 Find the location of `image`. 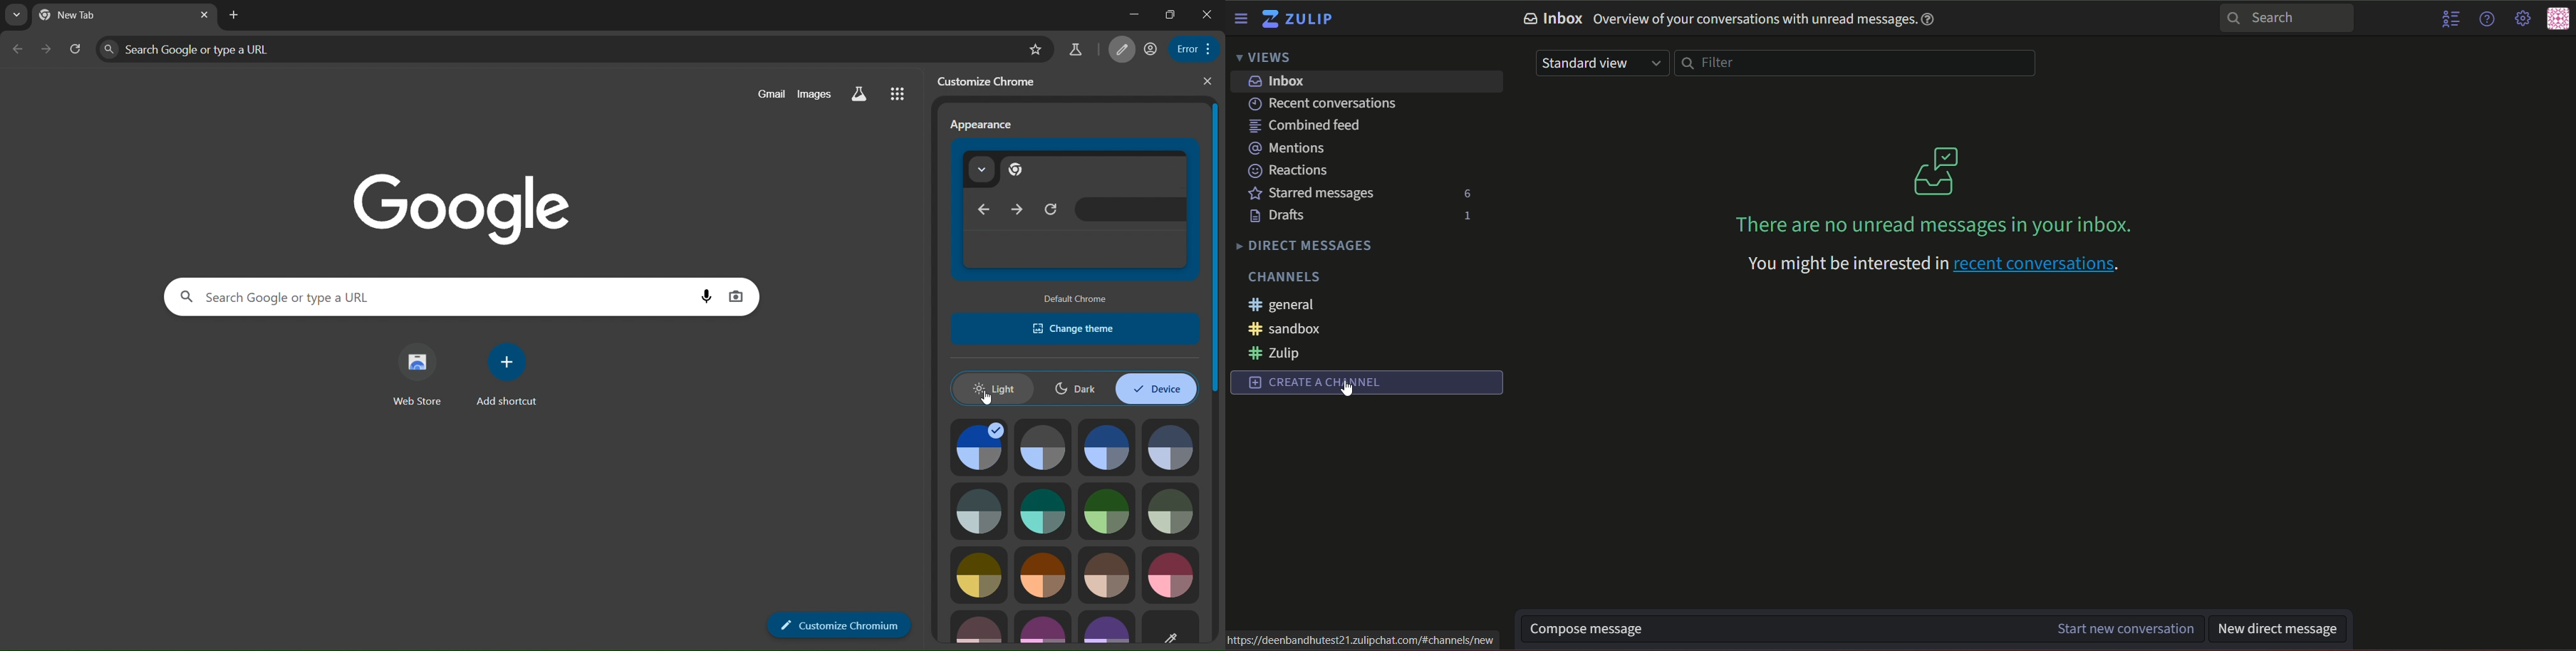

image is located at coordinates (1171, 511).